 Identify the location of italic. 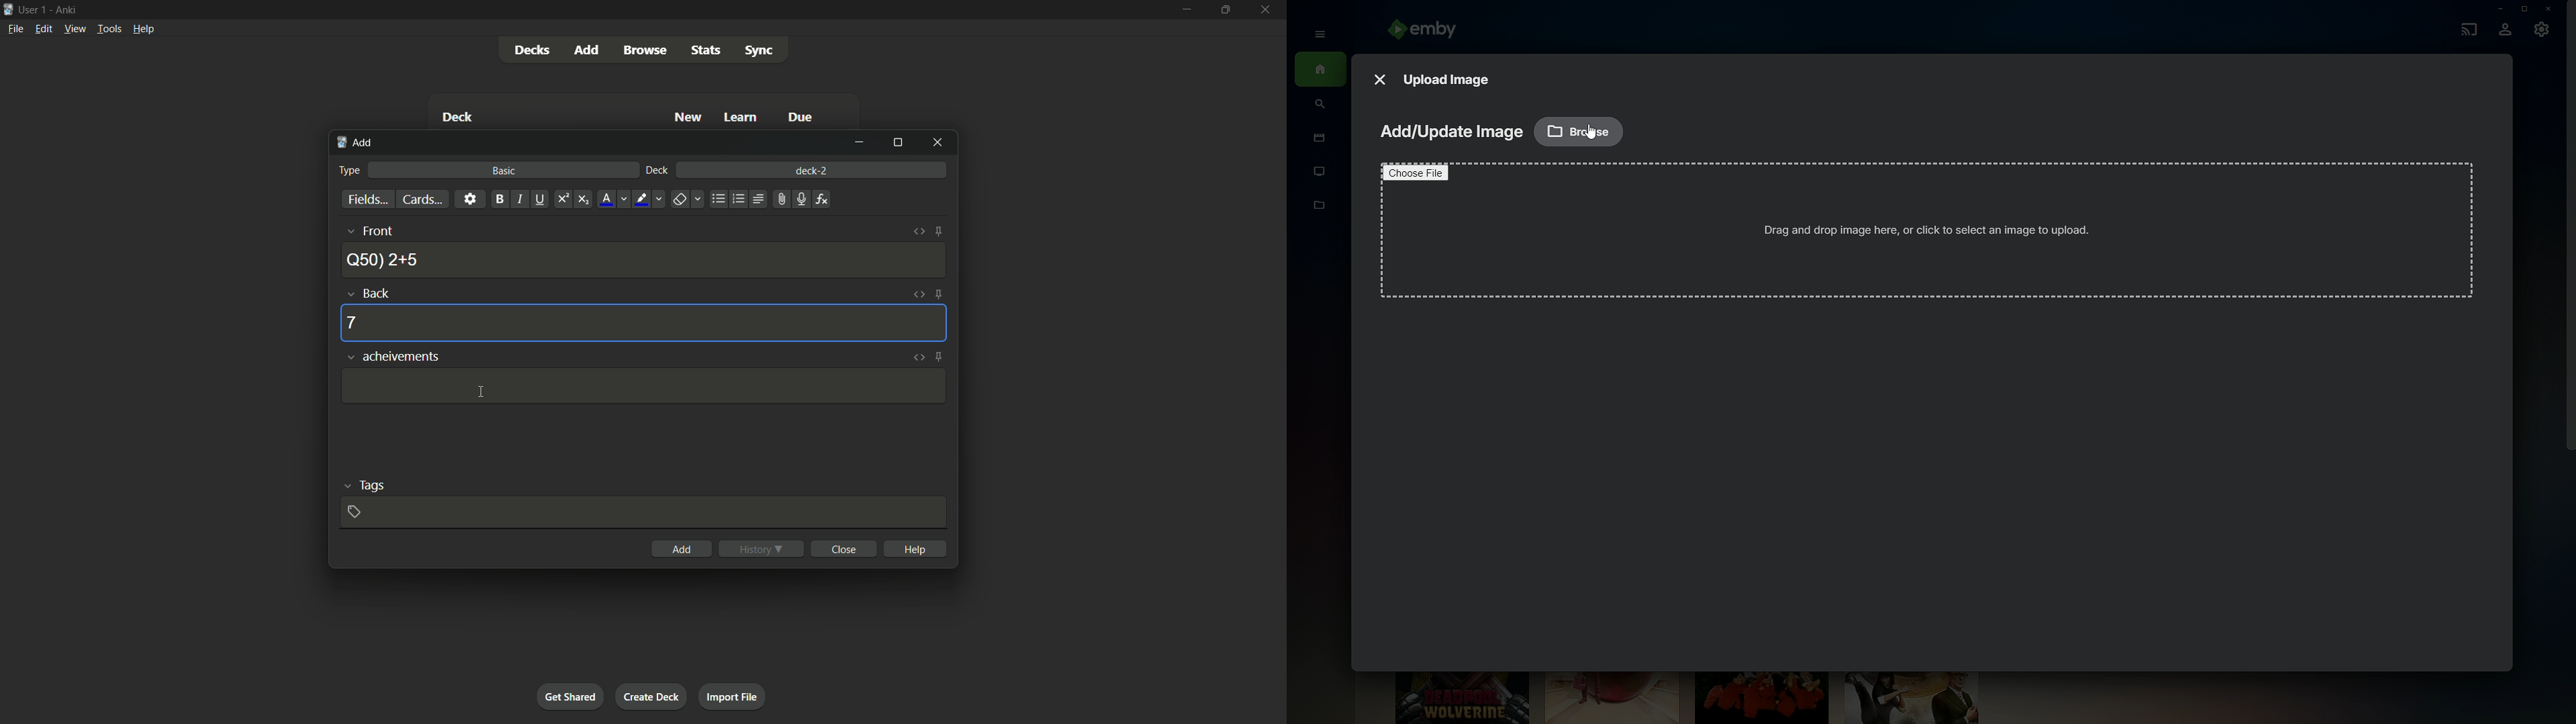
(519, 199).